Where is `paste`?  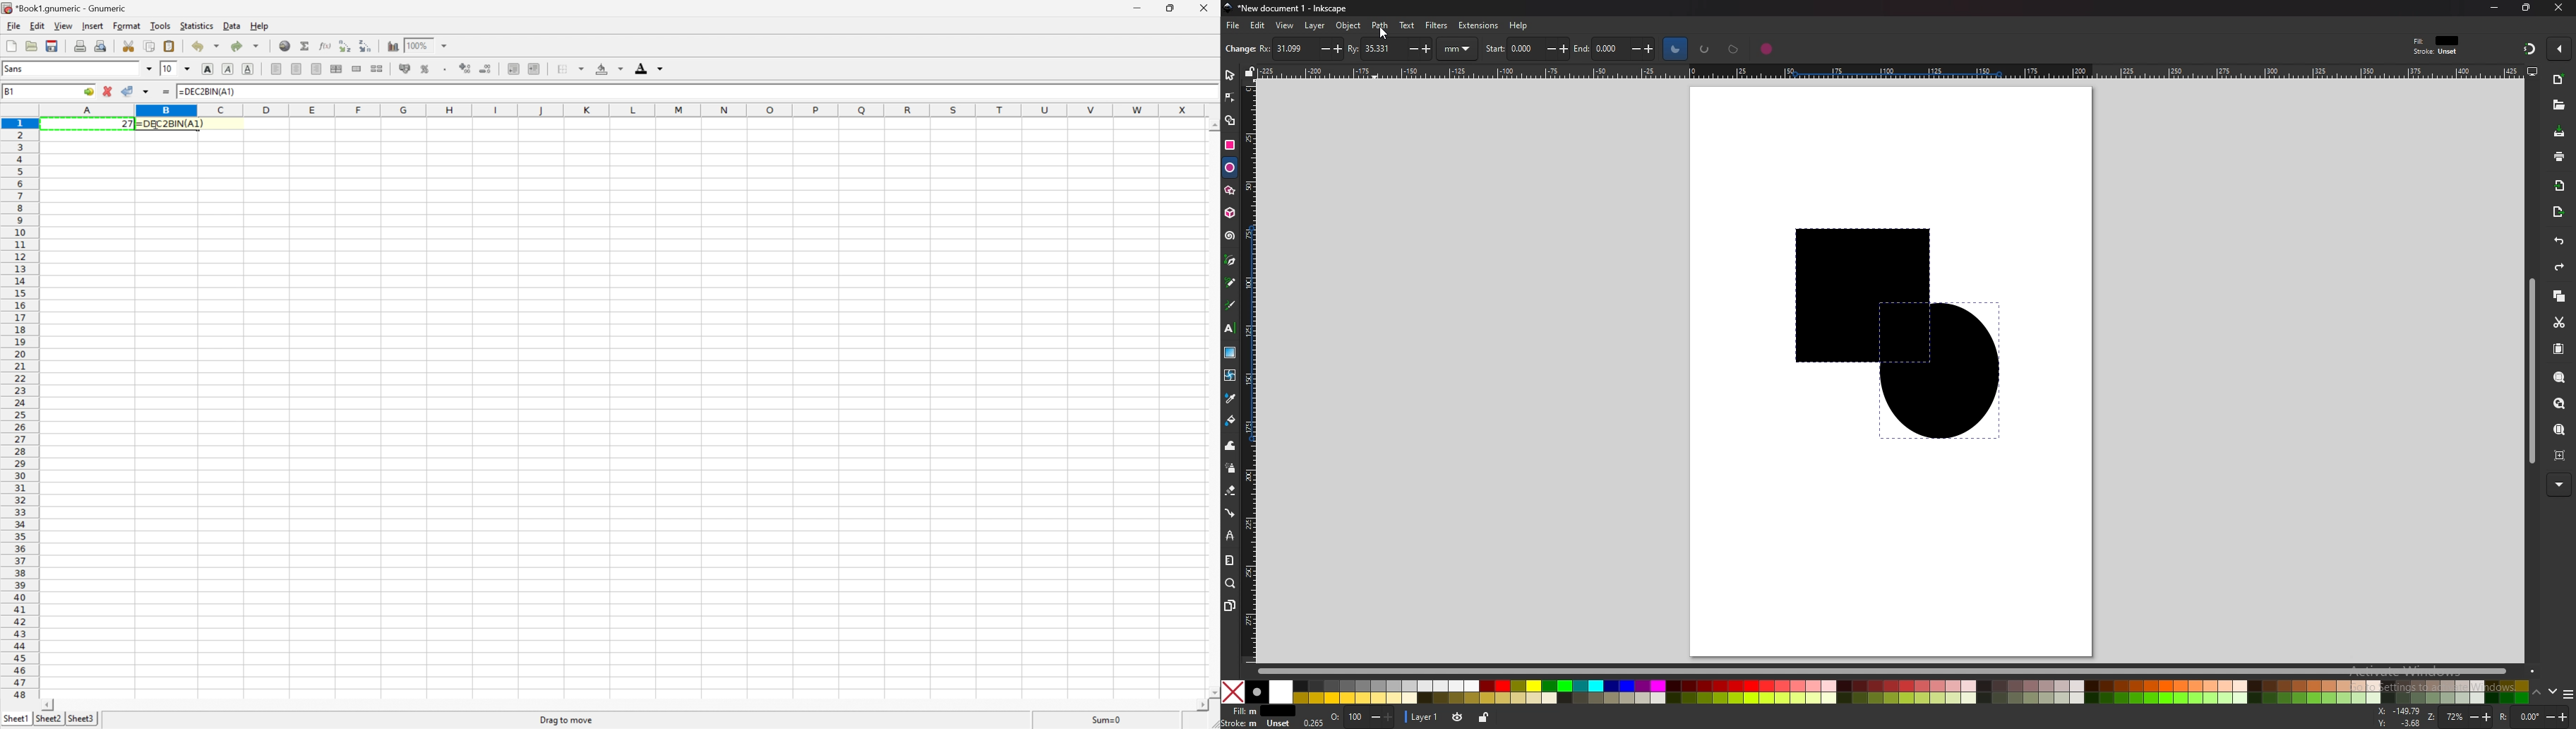 paste is located at coordinates (2559, 348).